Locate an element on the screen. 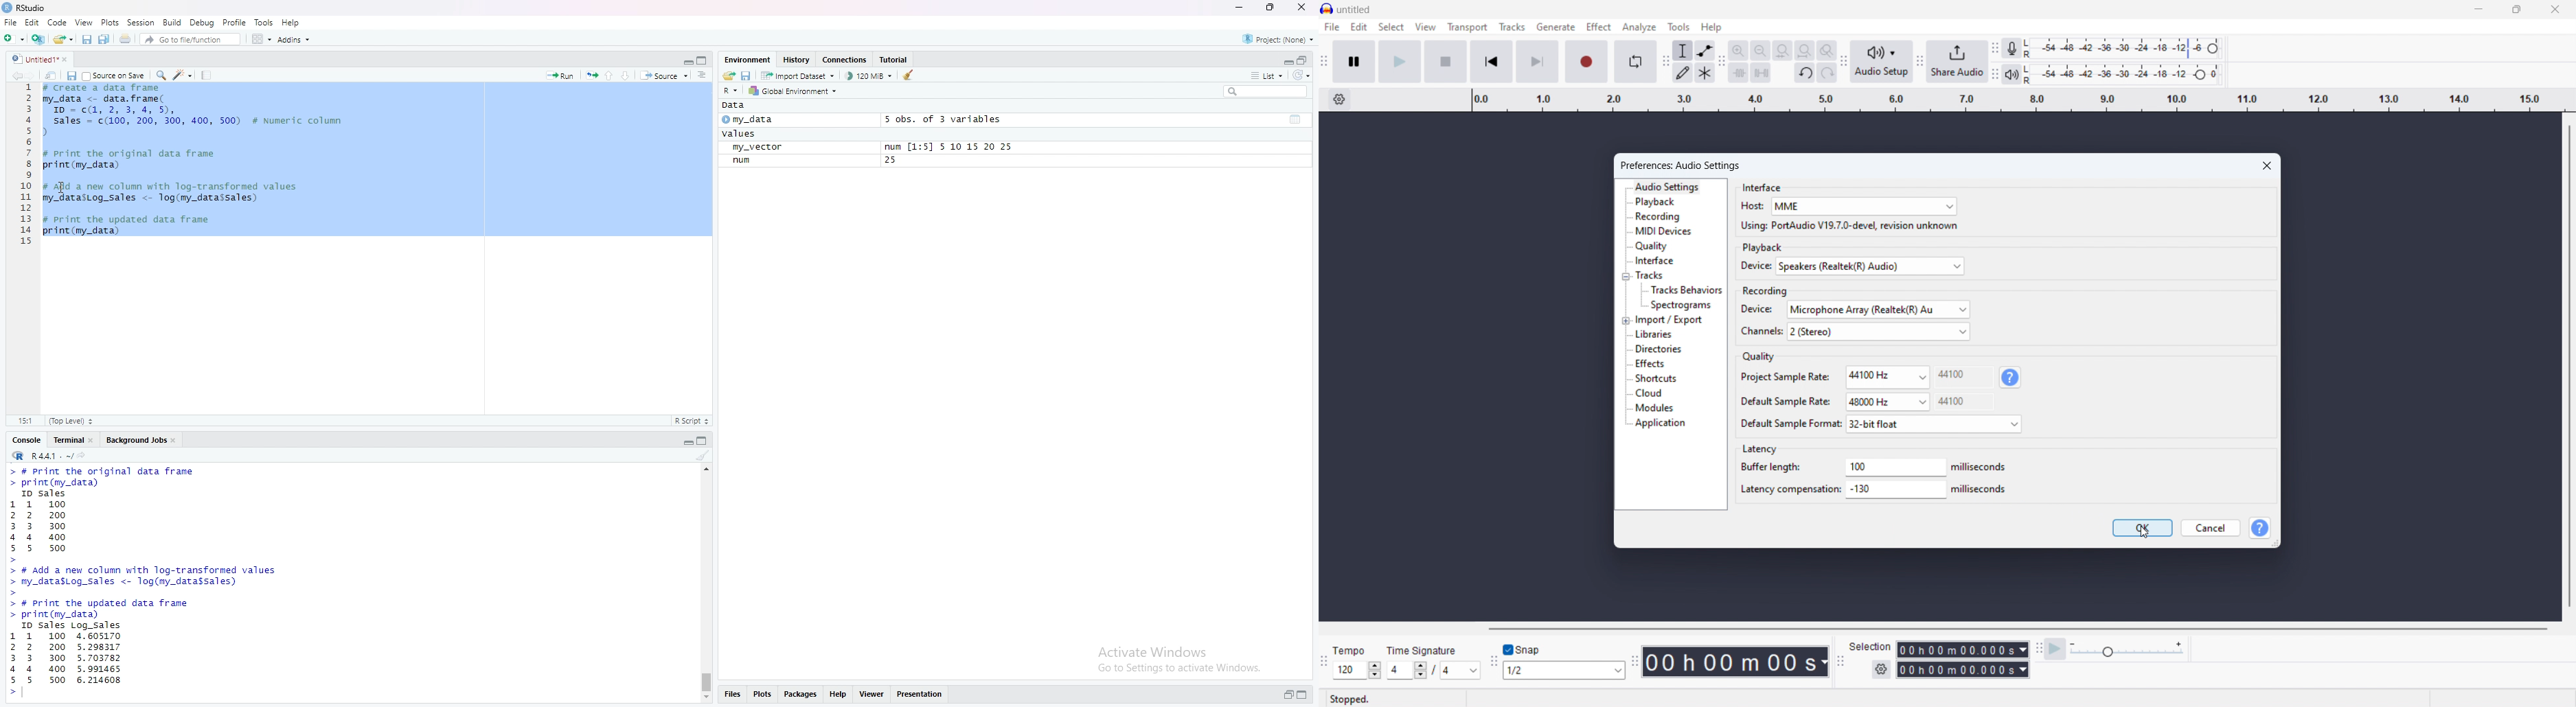  maximize is located at coordinates (705, 441).